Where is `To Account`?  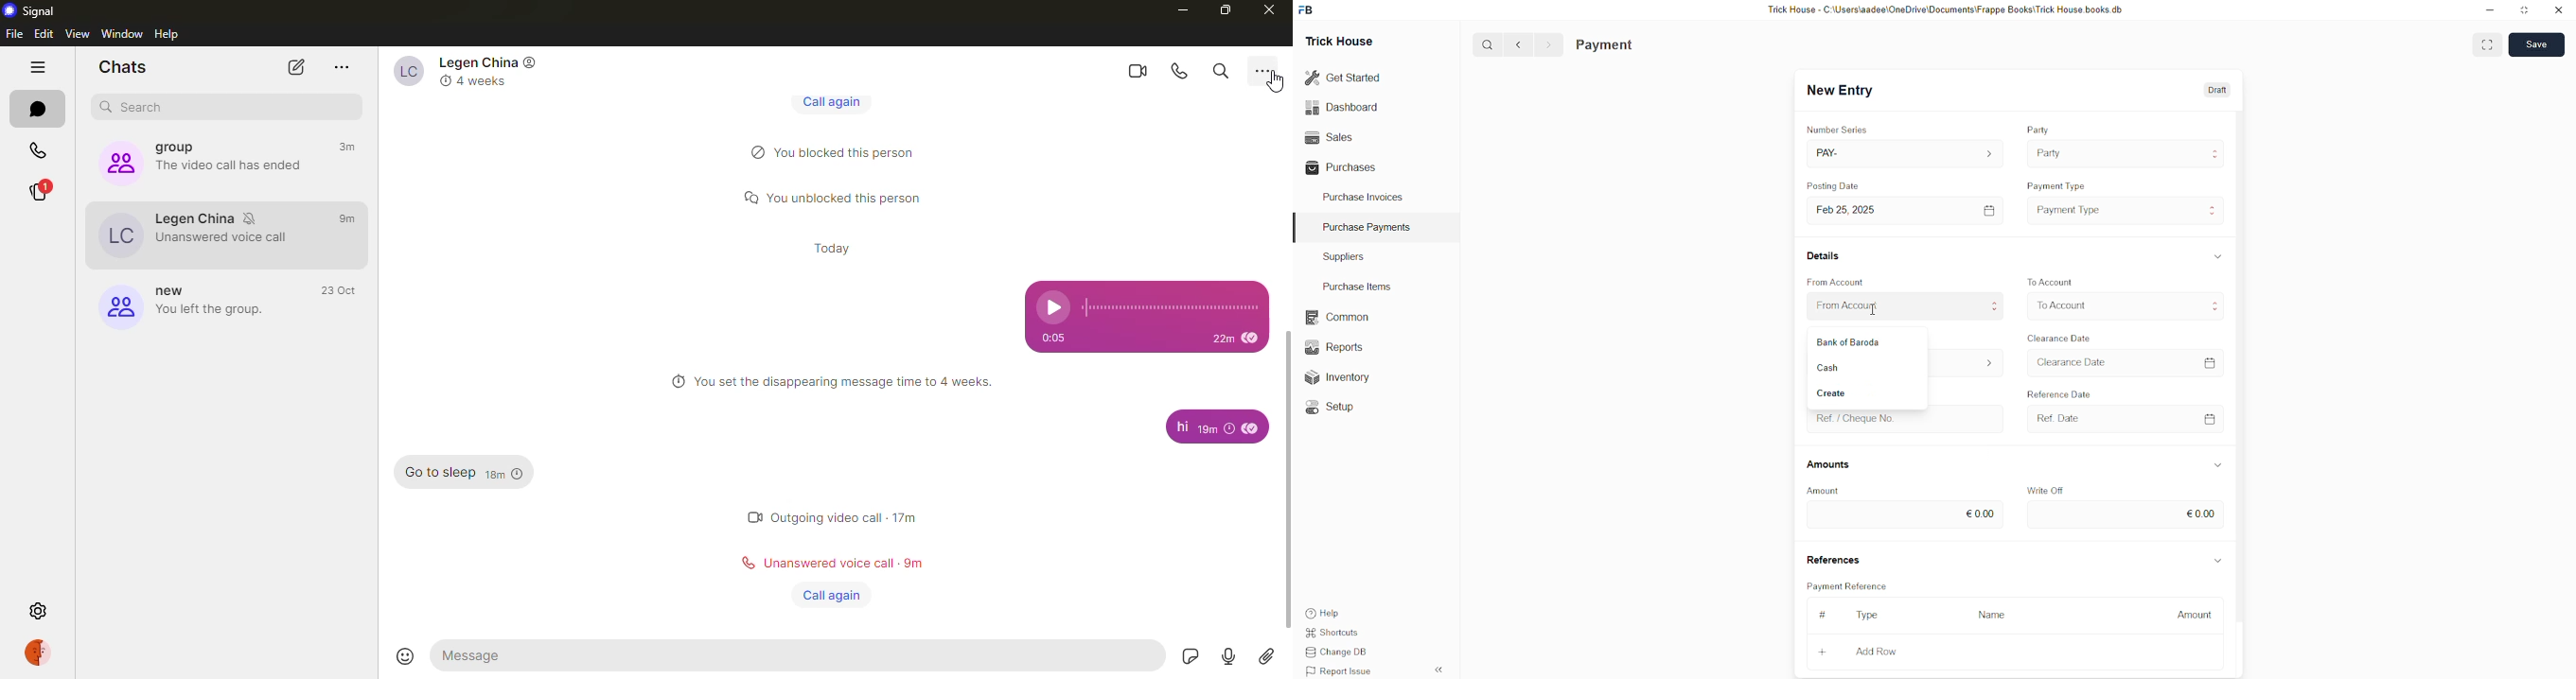 To Account is located at coordinates (2054, 281).